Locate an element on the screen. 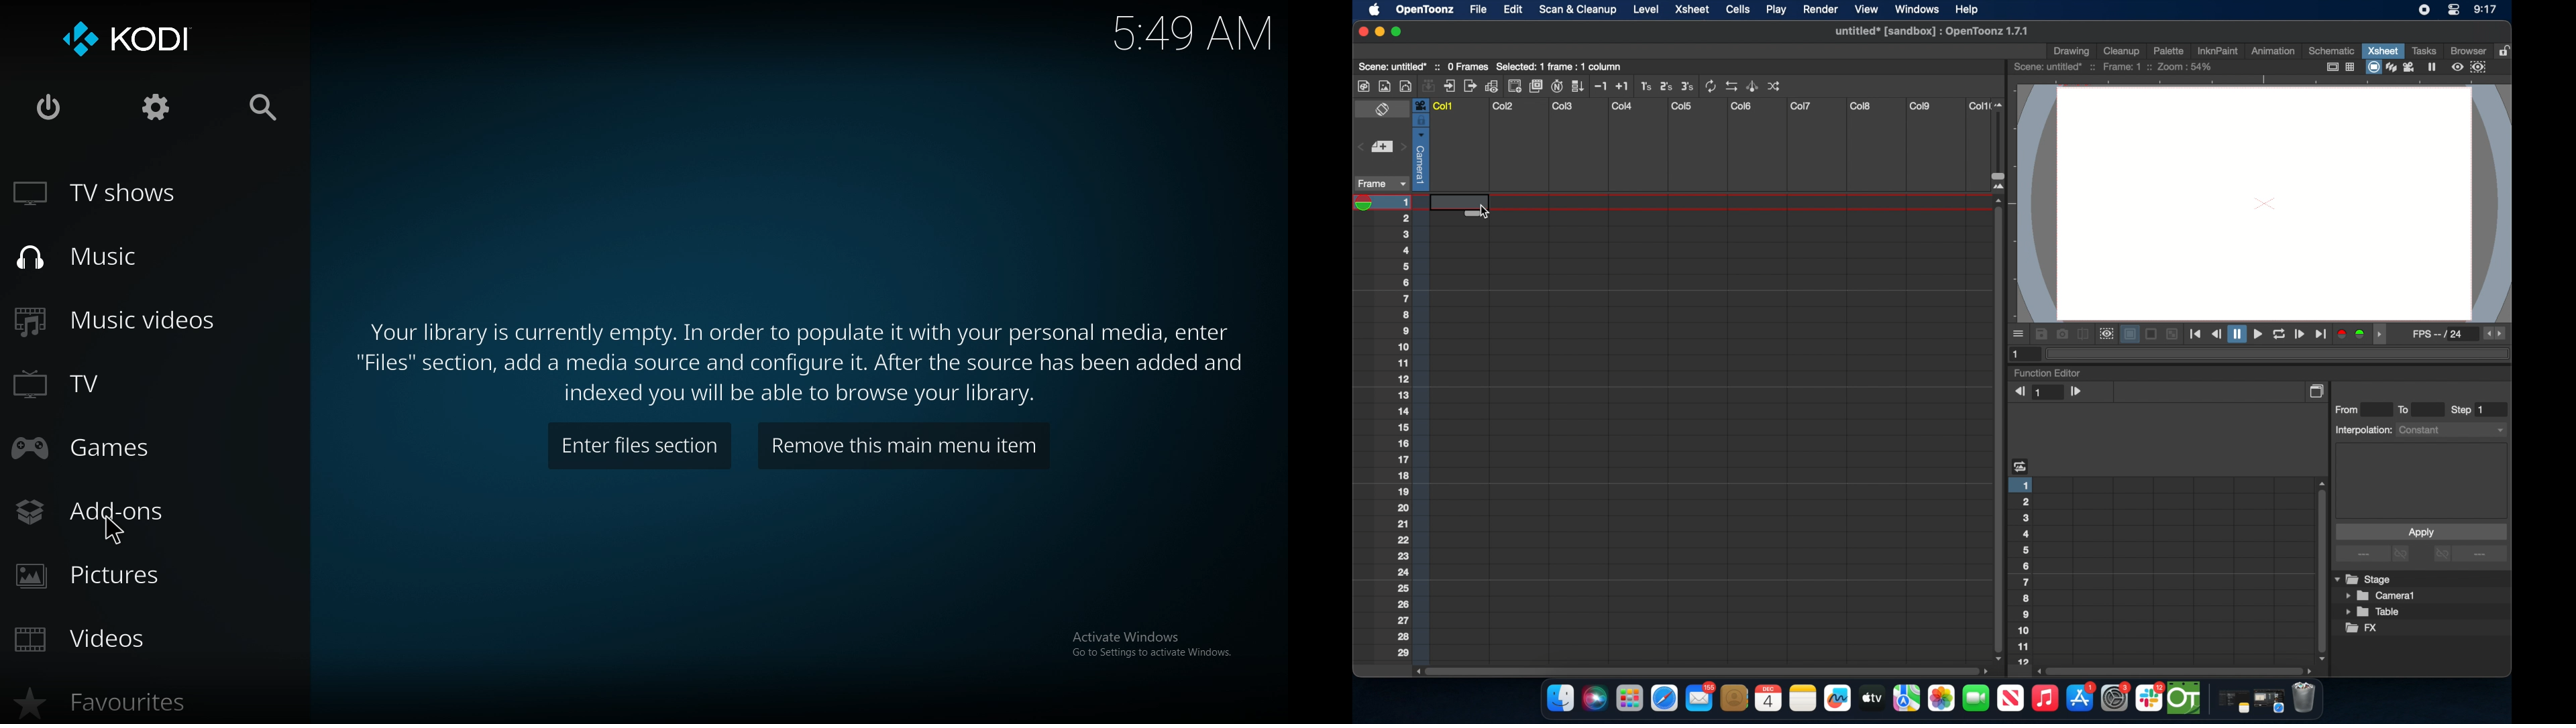  kodi is located at coordinates (130, 40).